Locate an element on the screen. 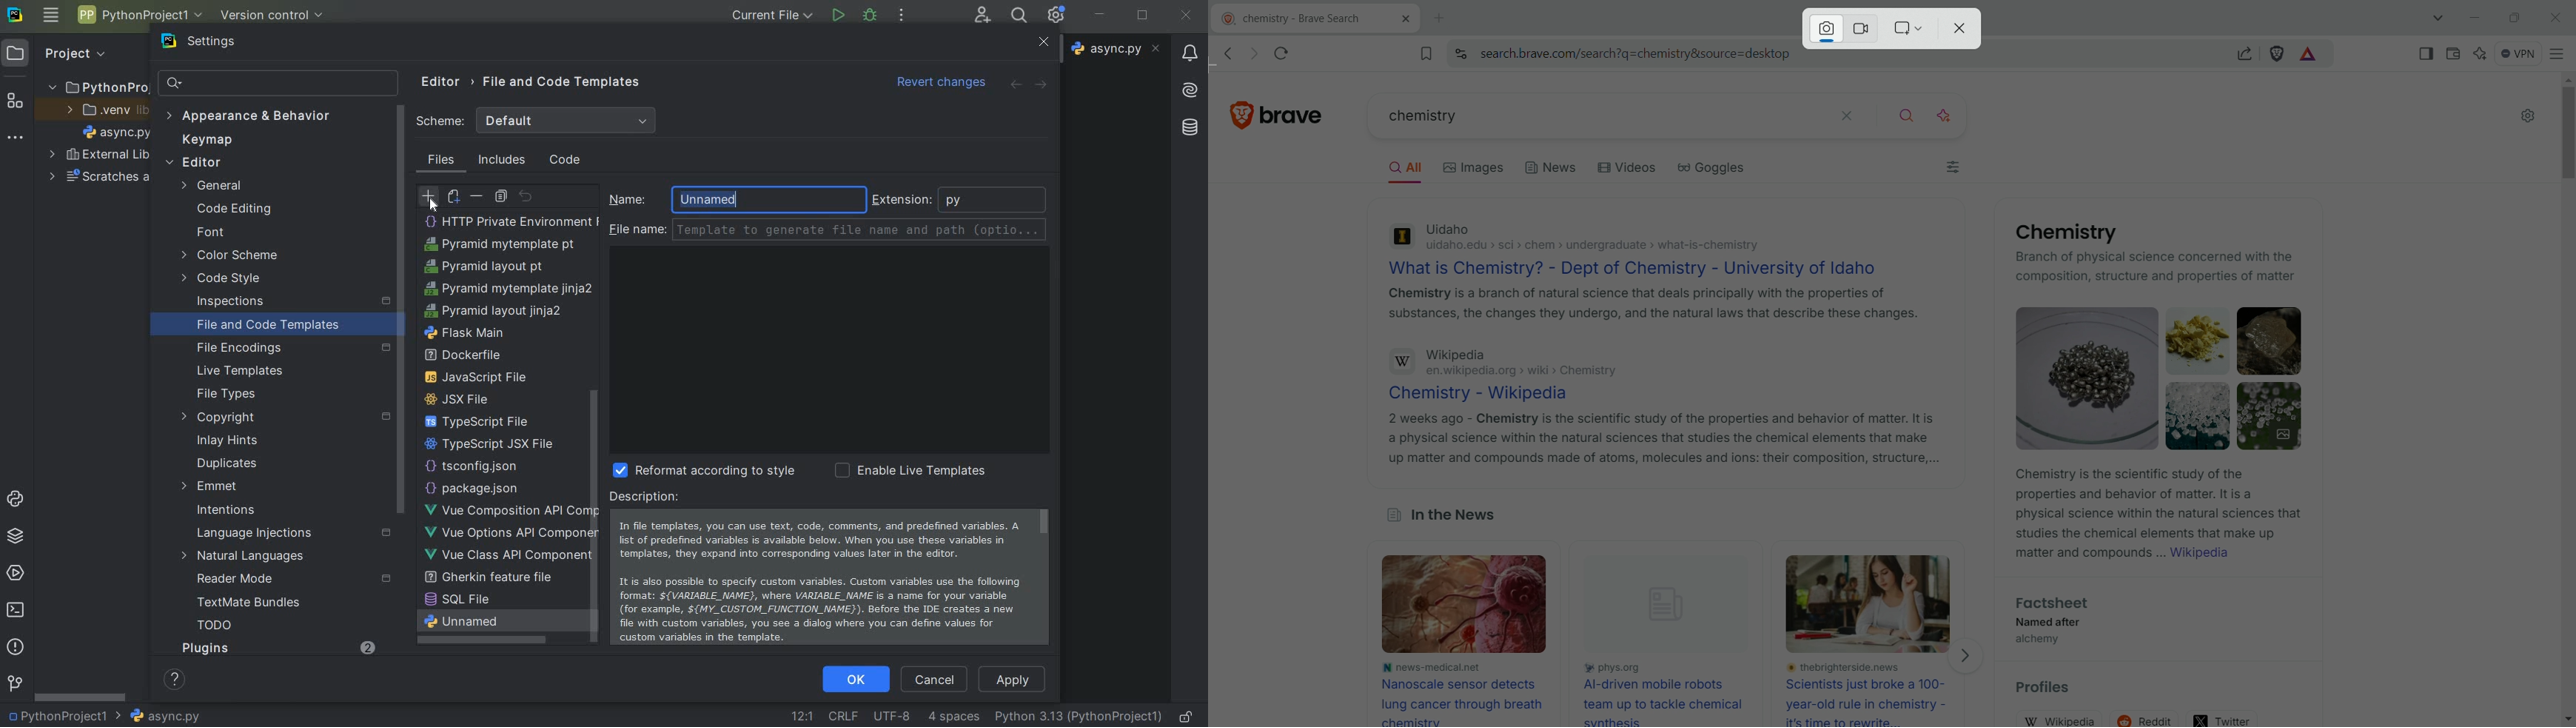 The image size is (2576, 728). Chemistry is located at coordinates (2062, 232).